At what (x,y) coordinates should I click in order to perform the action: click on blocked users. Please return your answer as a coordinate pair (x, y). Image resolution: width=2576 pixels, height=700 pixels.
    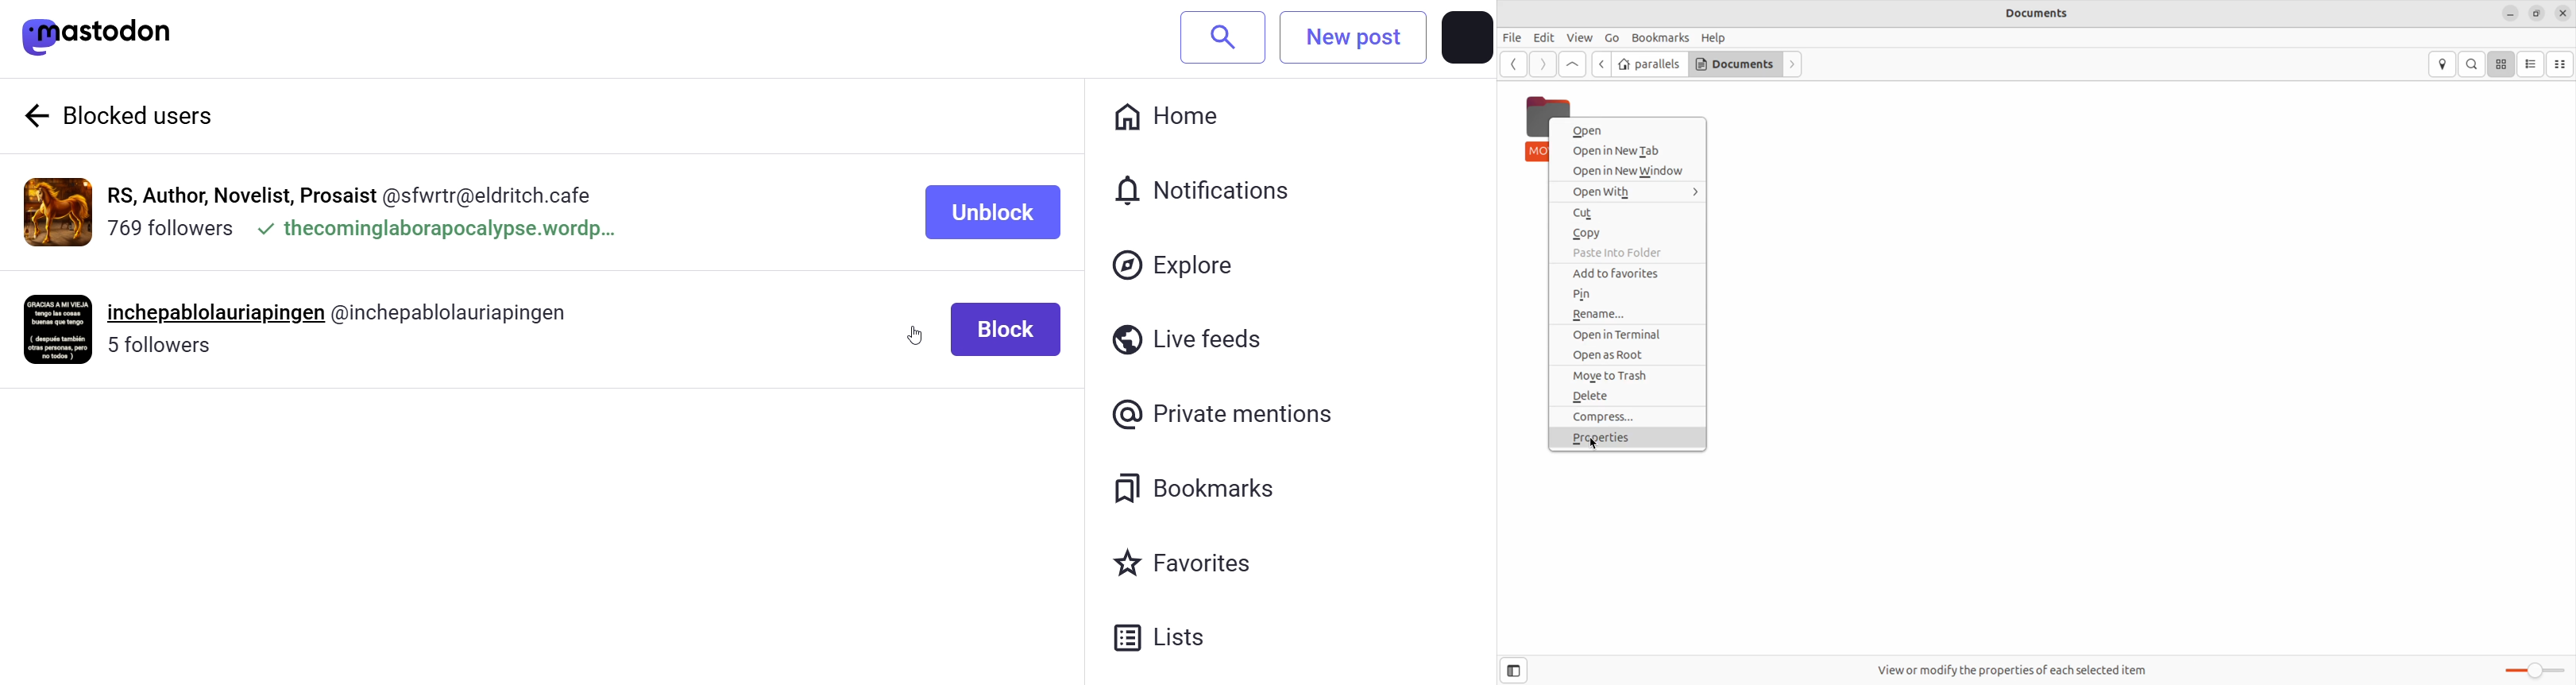
    Looking at the image, I should click on (160, 117).